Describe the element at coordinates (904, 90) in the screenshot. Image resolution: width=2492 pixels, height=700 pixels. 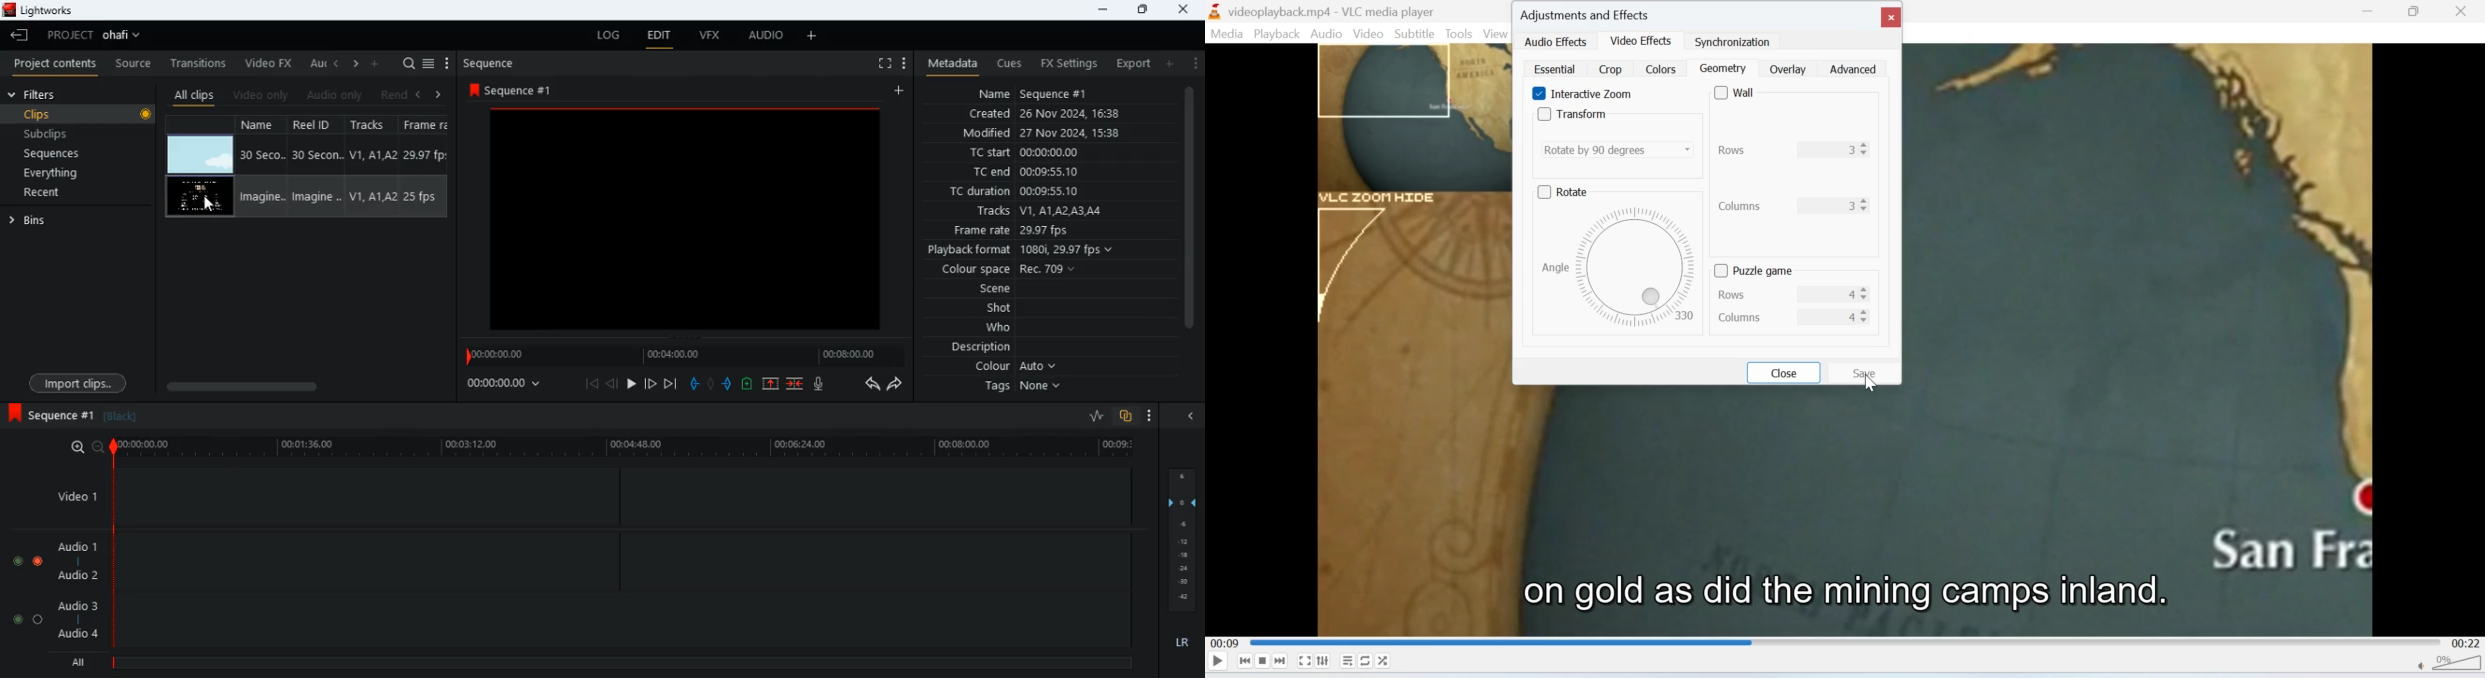
I see `add` at that location.